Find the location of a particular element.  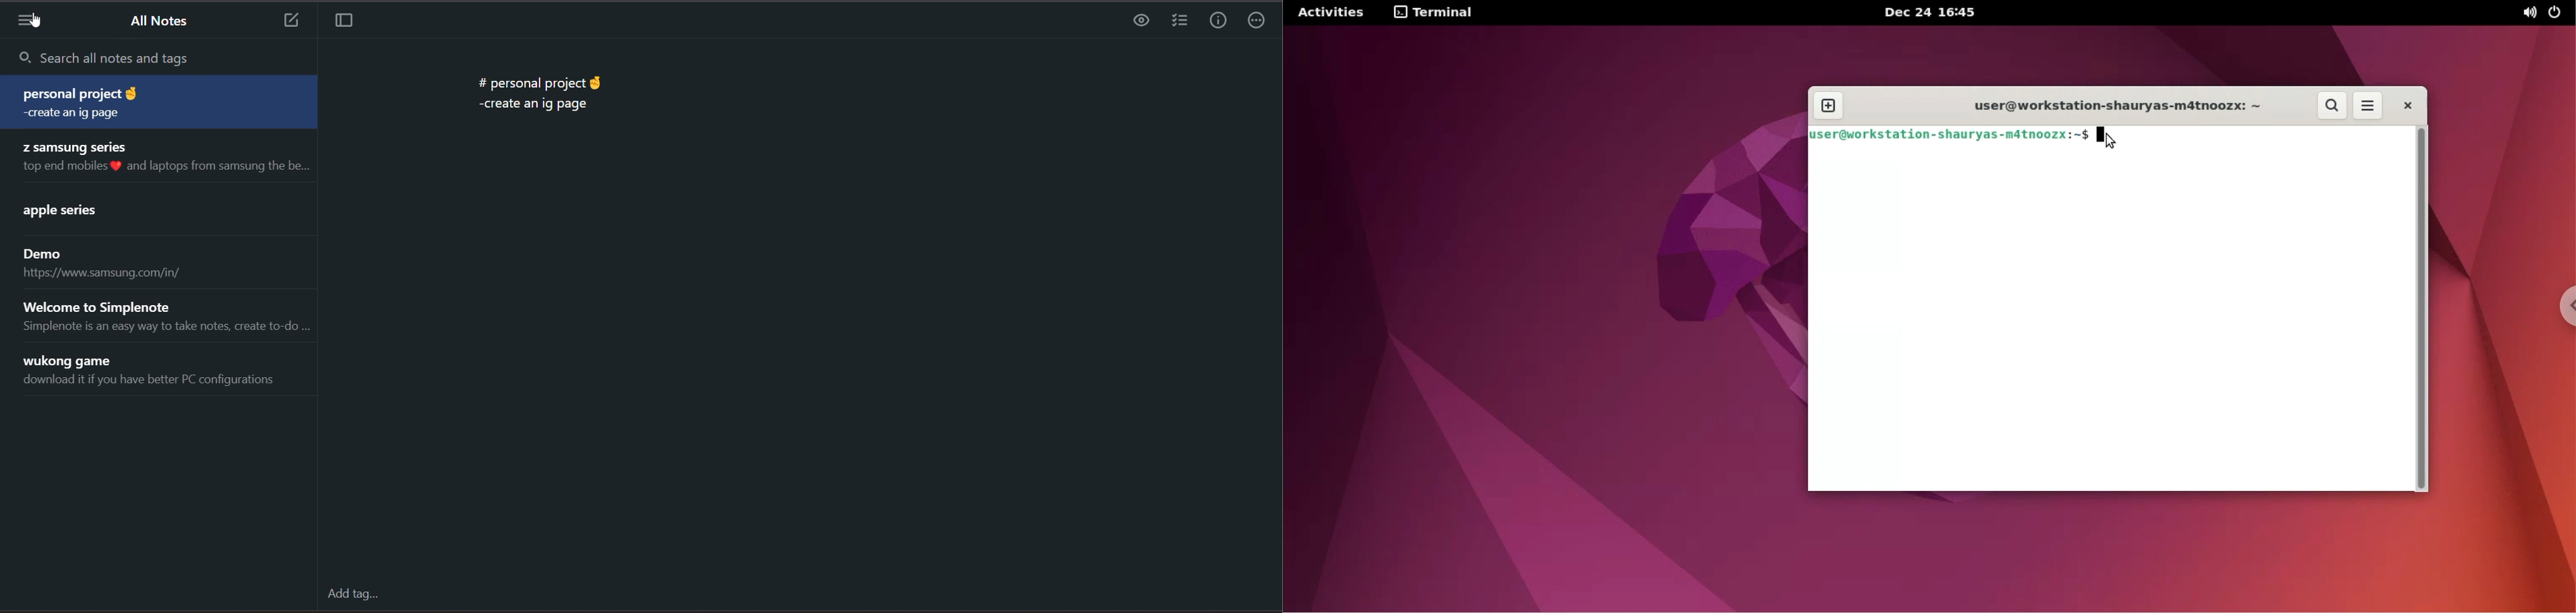

toggle focus mode is located at coordinates (345, 21).